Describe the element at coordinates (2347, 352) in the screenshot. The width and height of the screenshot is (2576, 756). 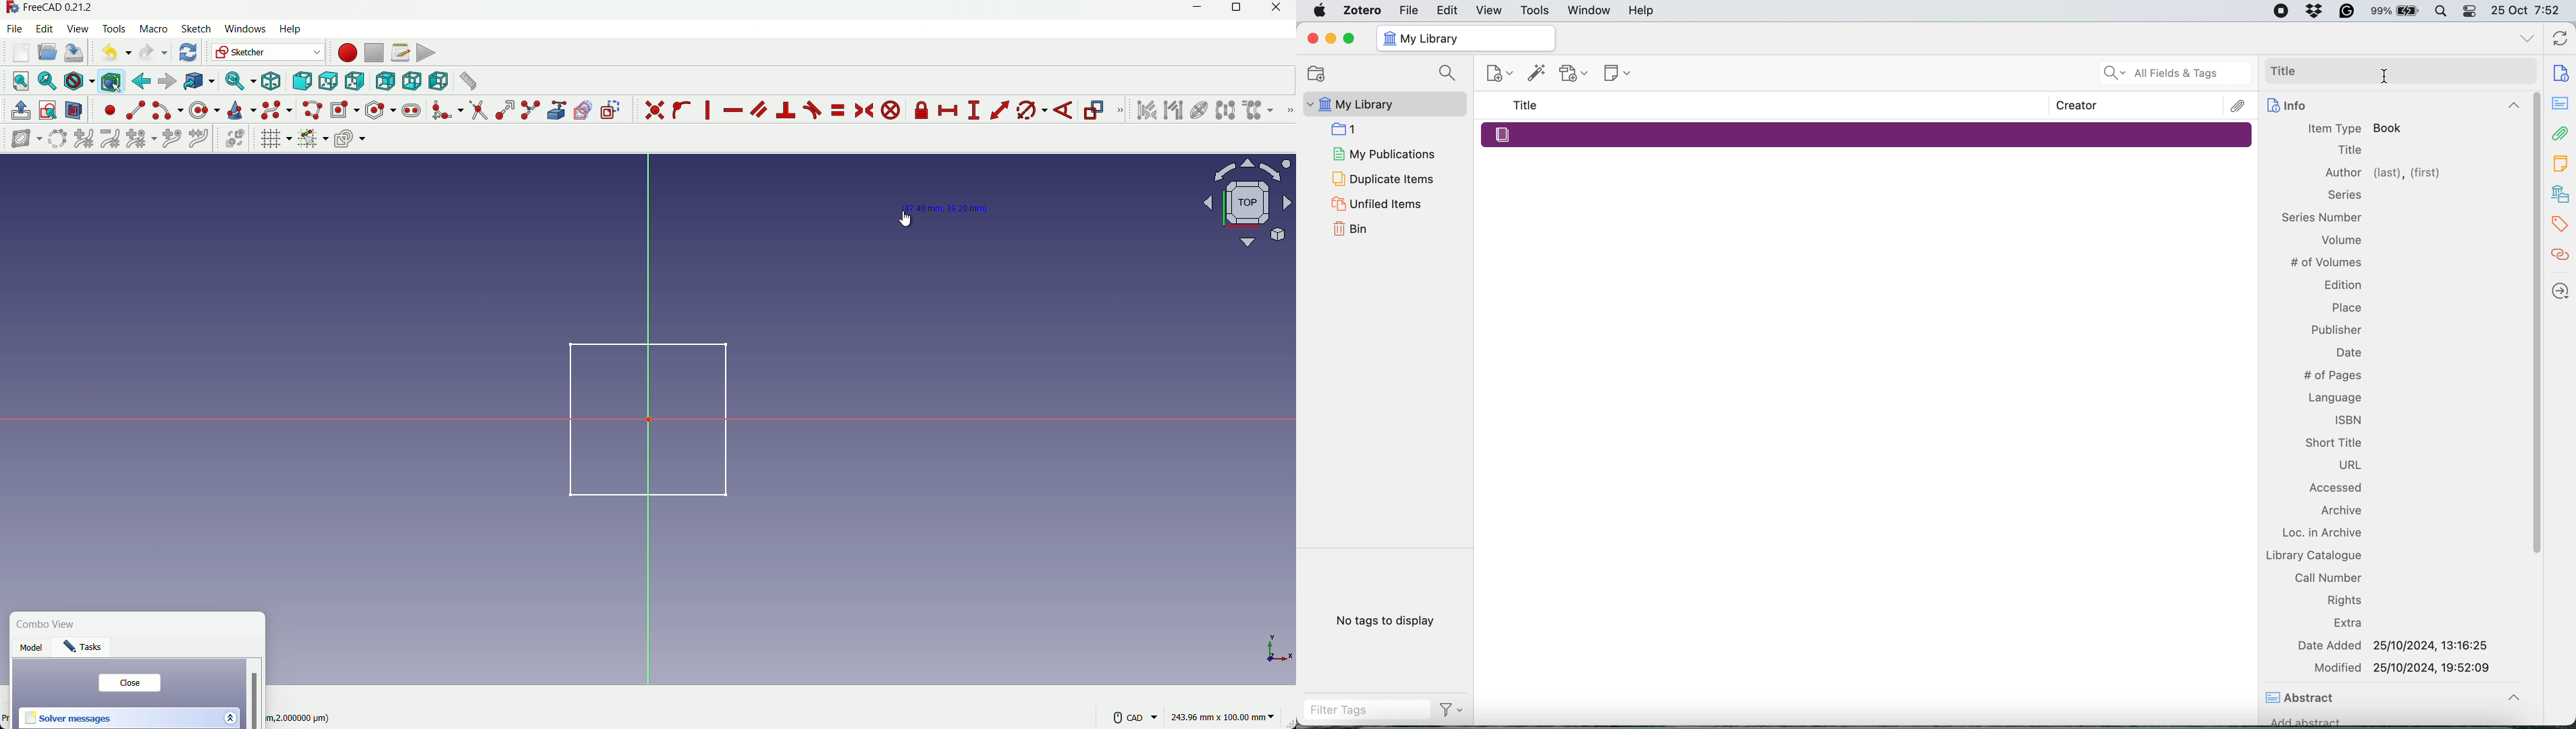
I see `Date` at that location.